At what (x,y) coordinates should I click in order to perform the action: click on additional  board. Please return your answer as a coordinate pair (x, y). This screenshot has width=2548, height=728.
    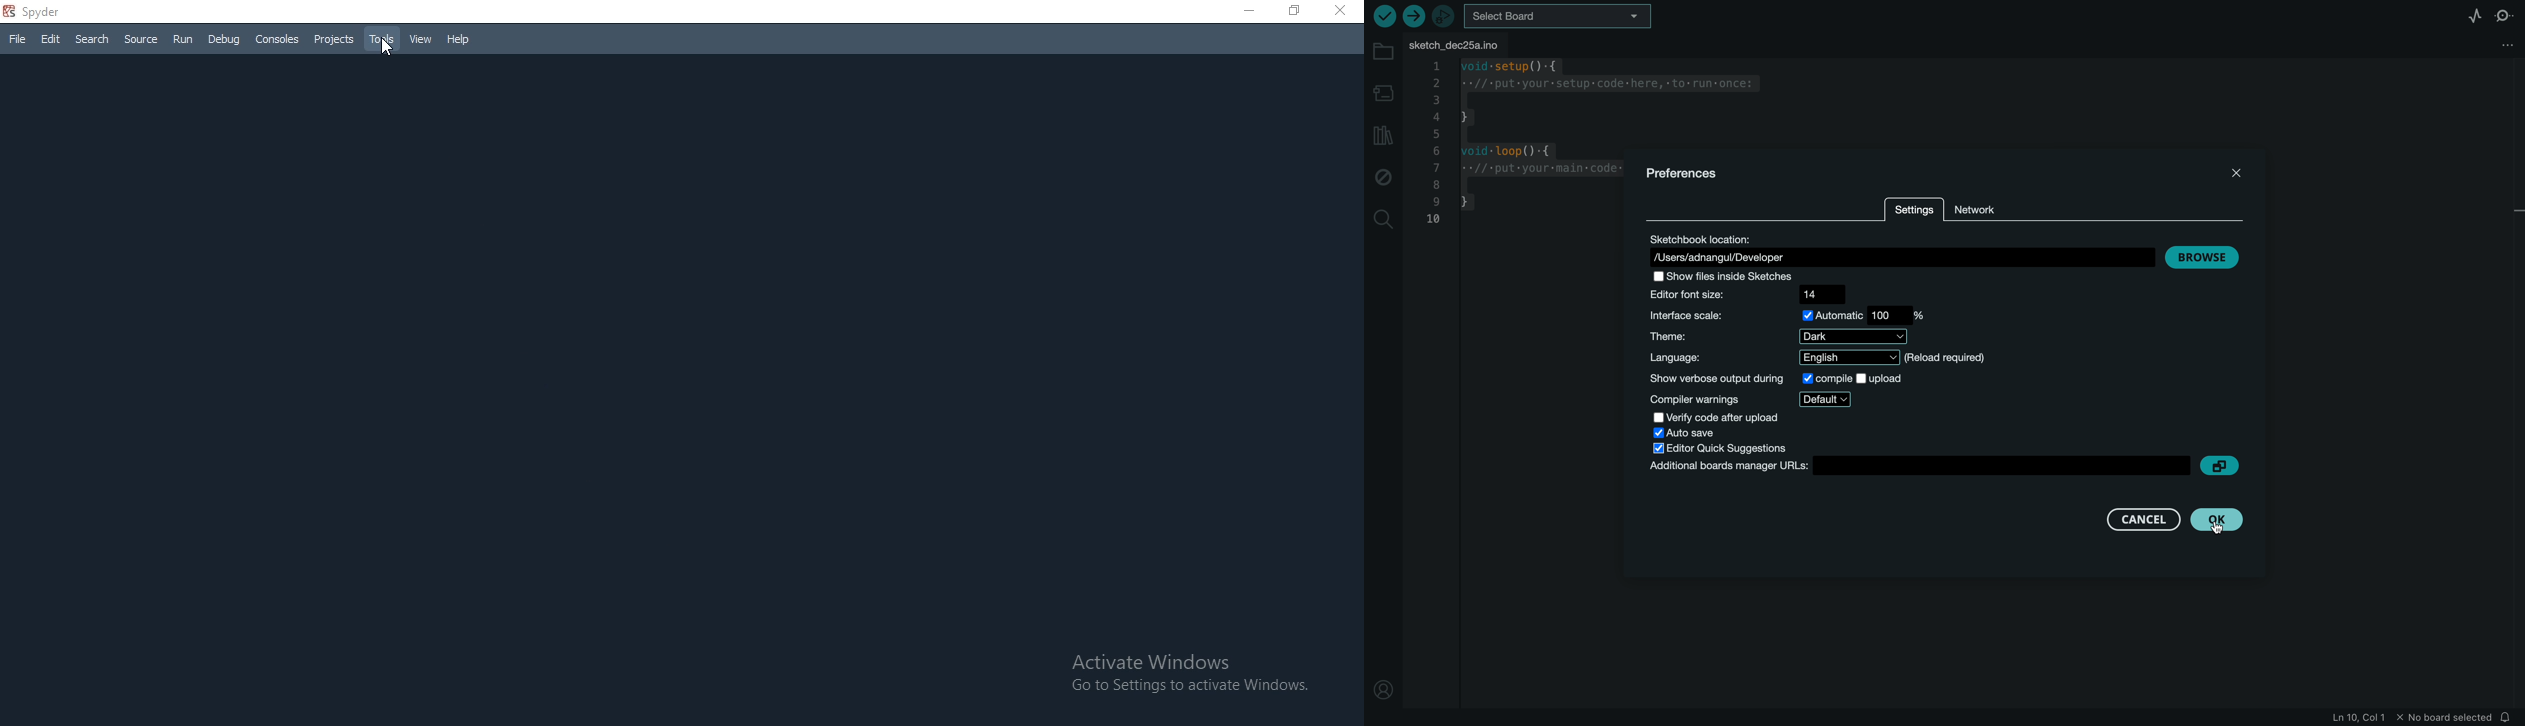
    Looking at the image, I should click on (1917, 465).